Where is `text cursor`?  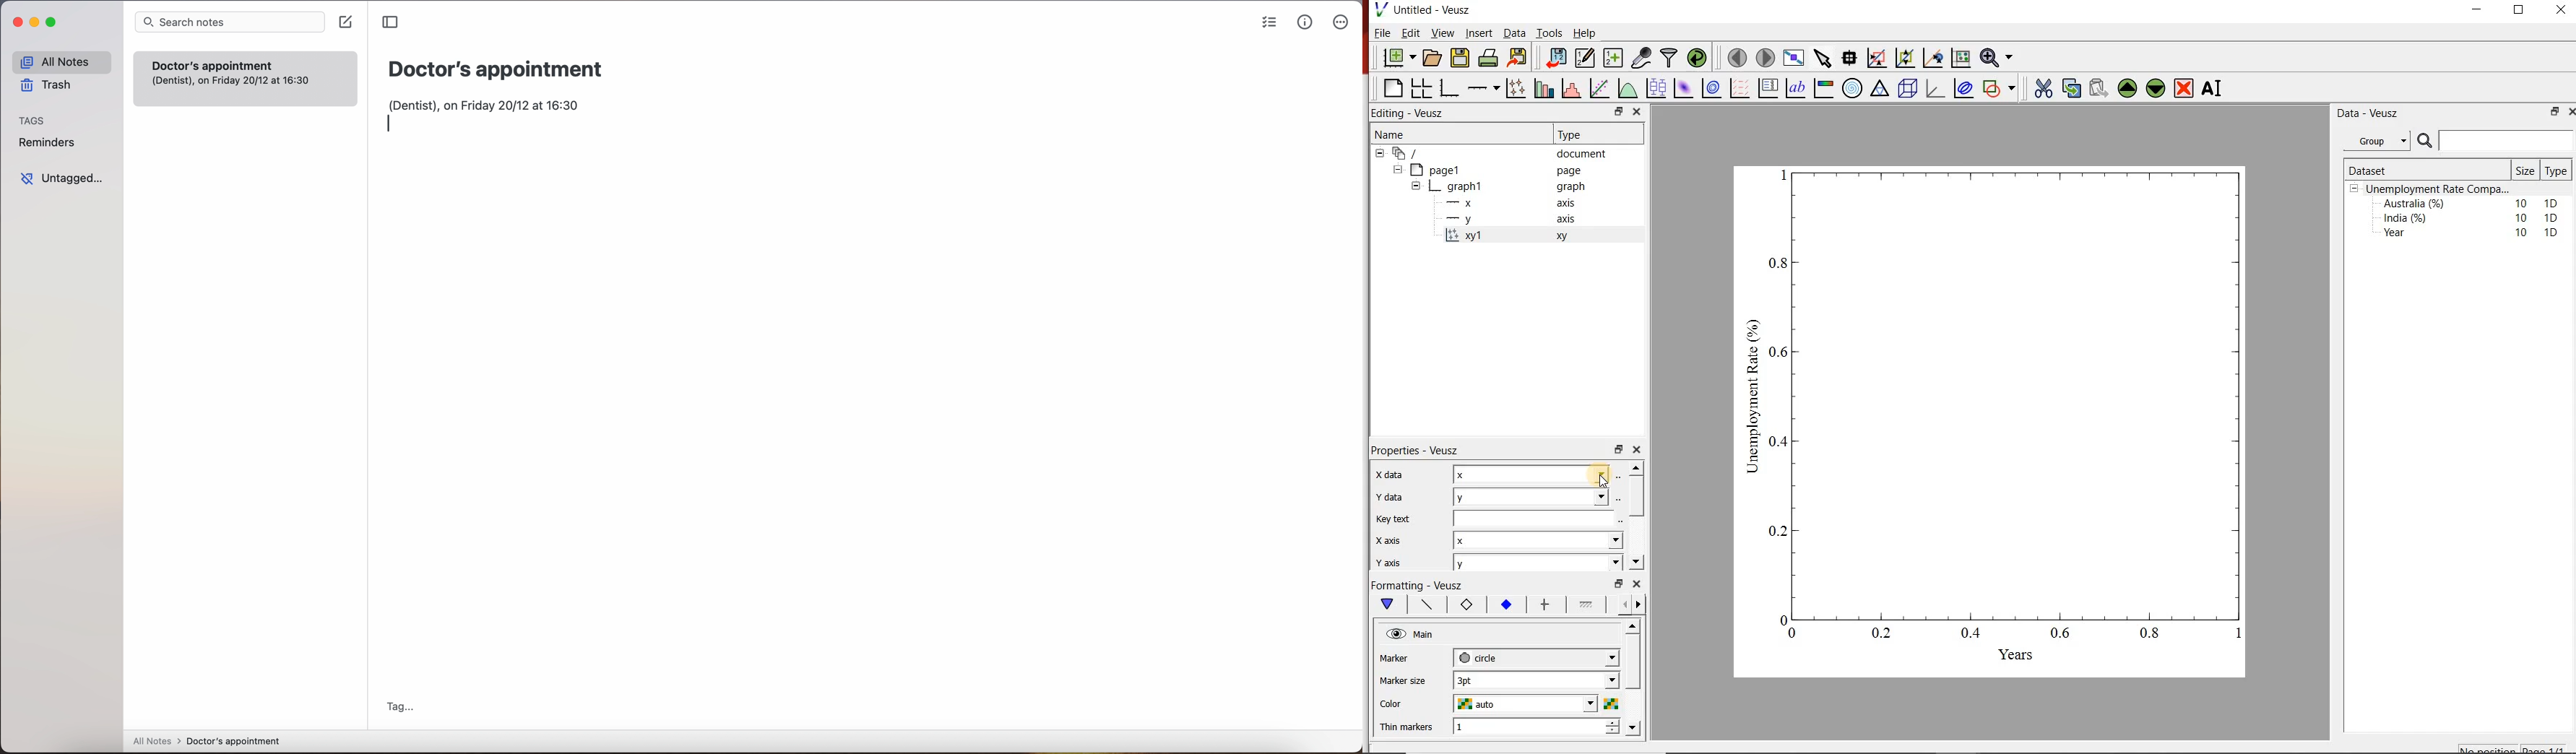
text cursor is located at coordinates (392, 124).